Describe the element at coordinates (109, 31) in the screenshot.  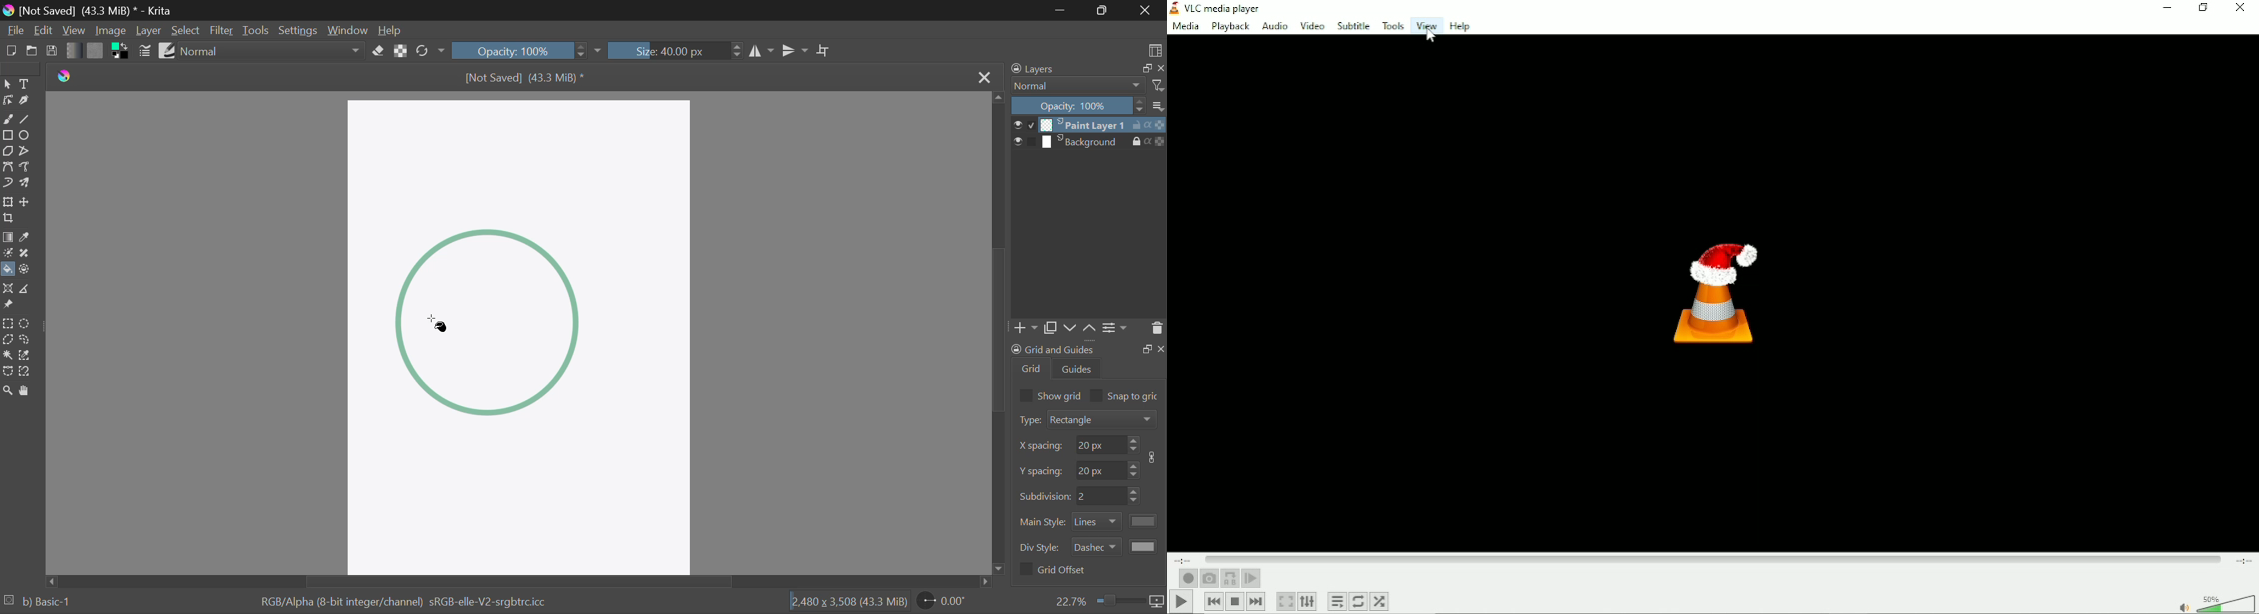
I see `Image` at that location.